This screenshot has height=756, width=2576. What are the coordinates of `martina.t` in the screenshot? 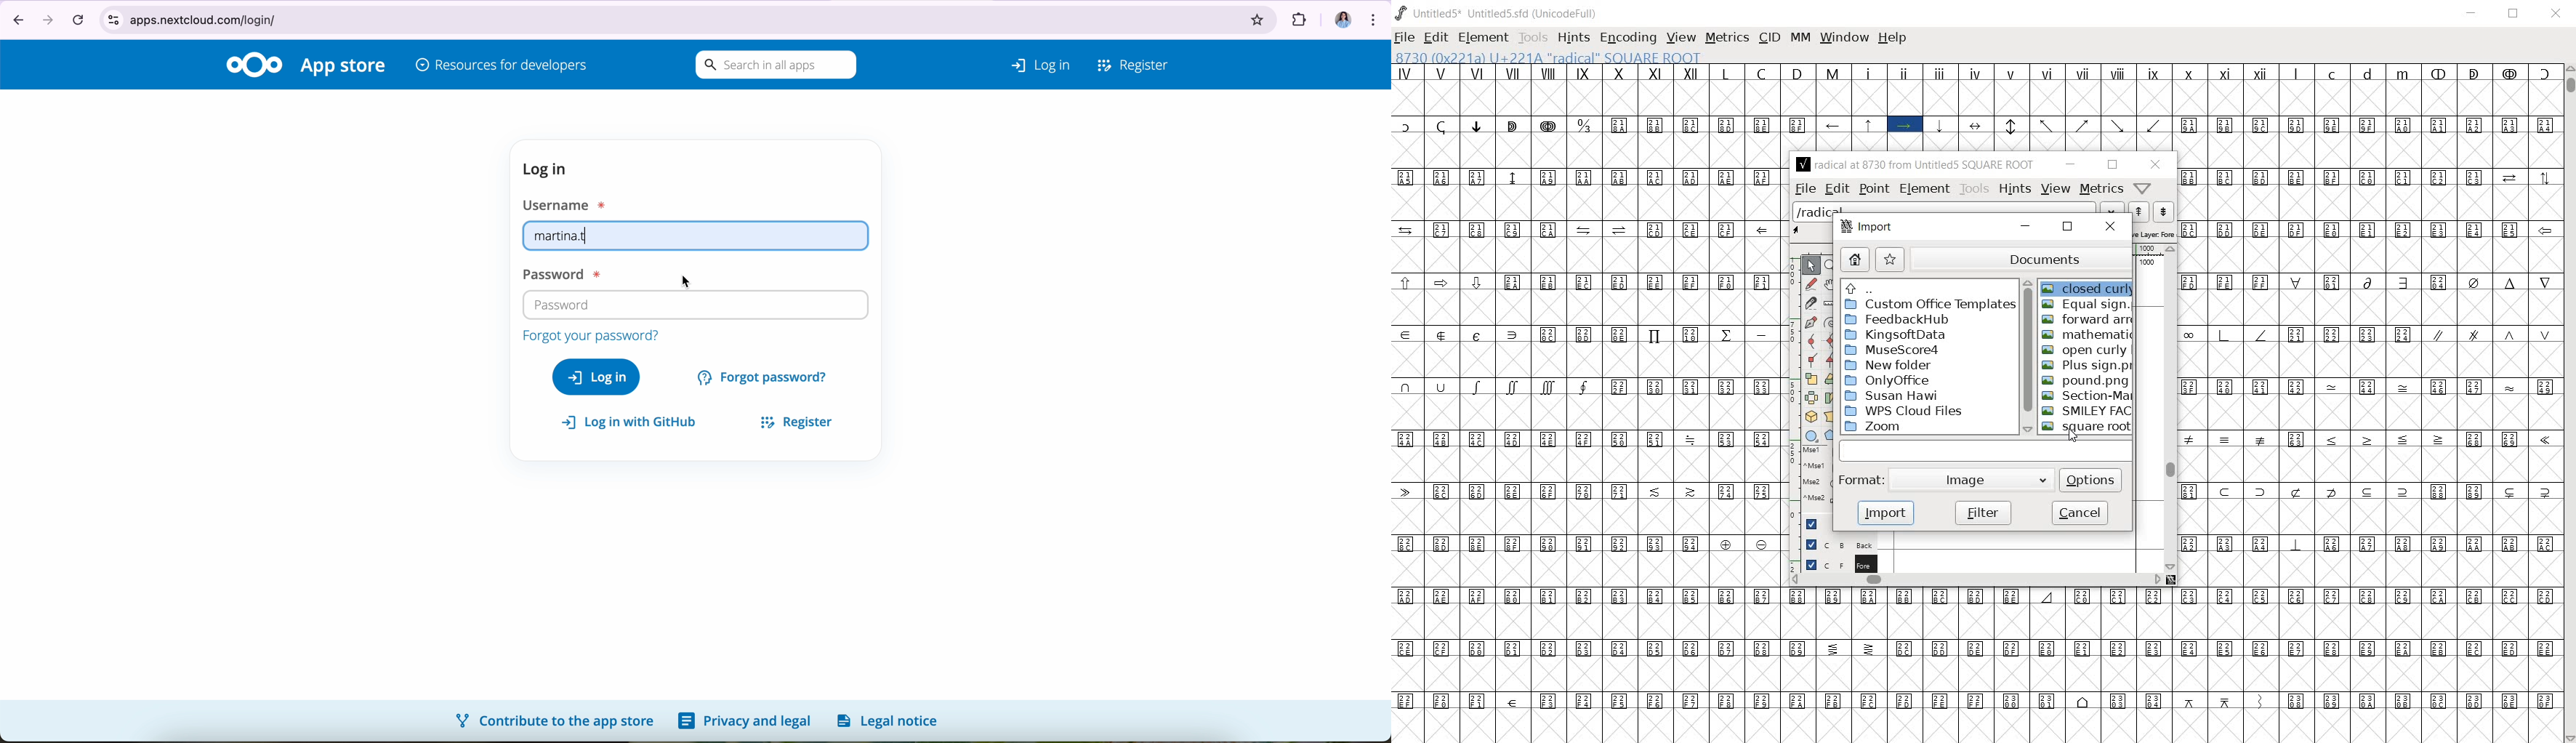 It's located at (696, 236).